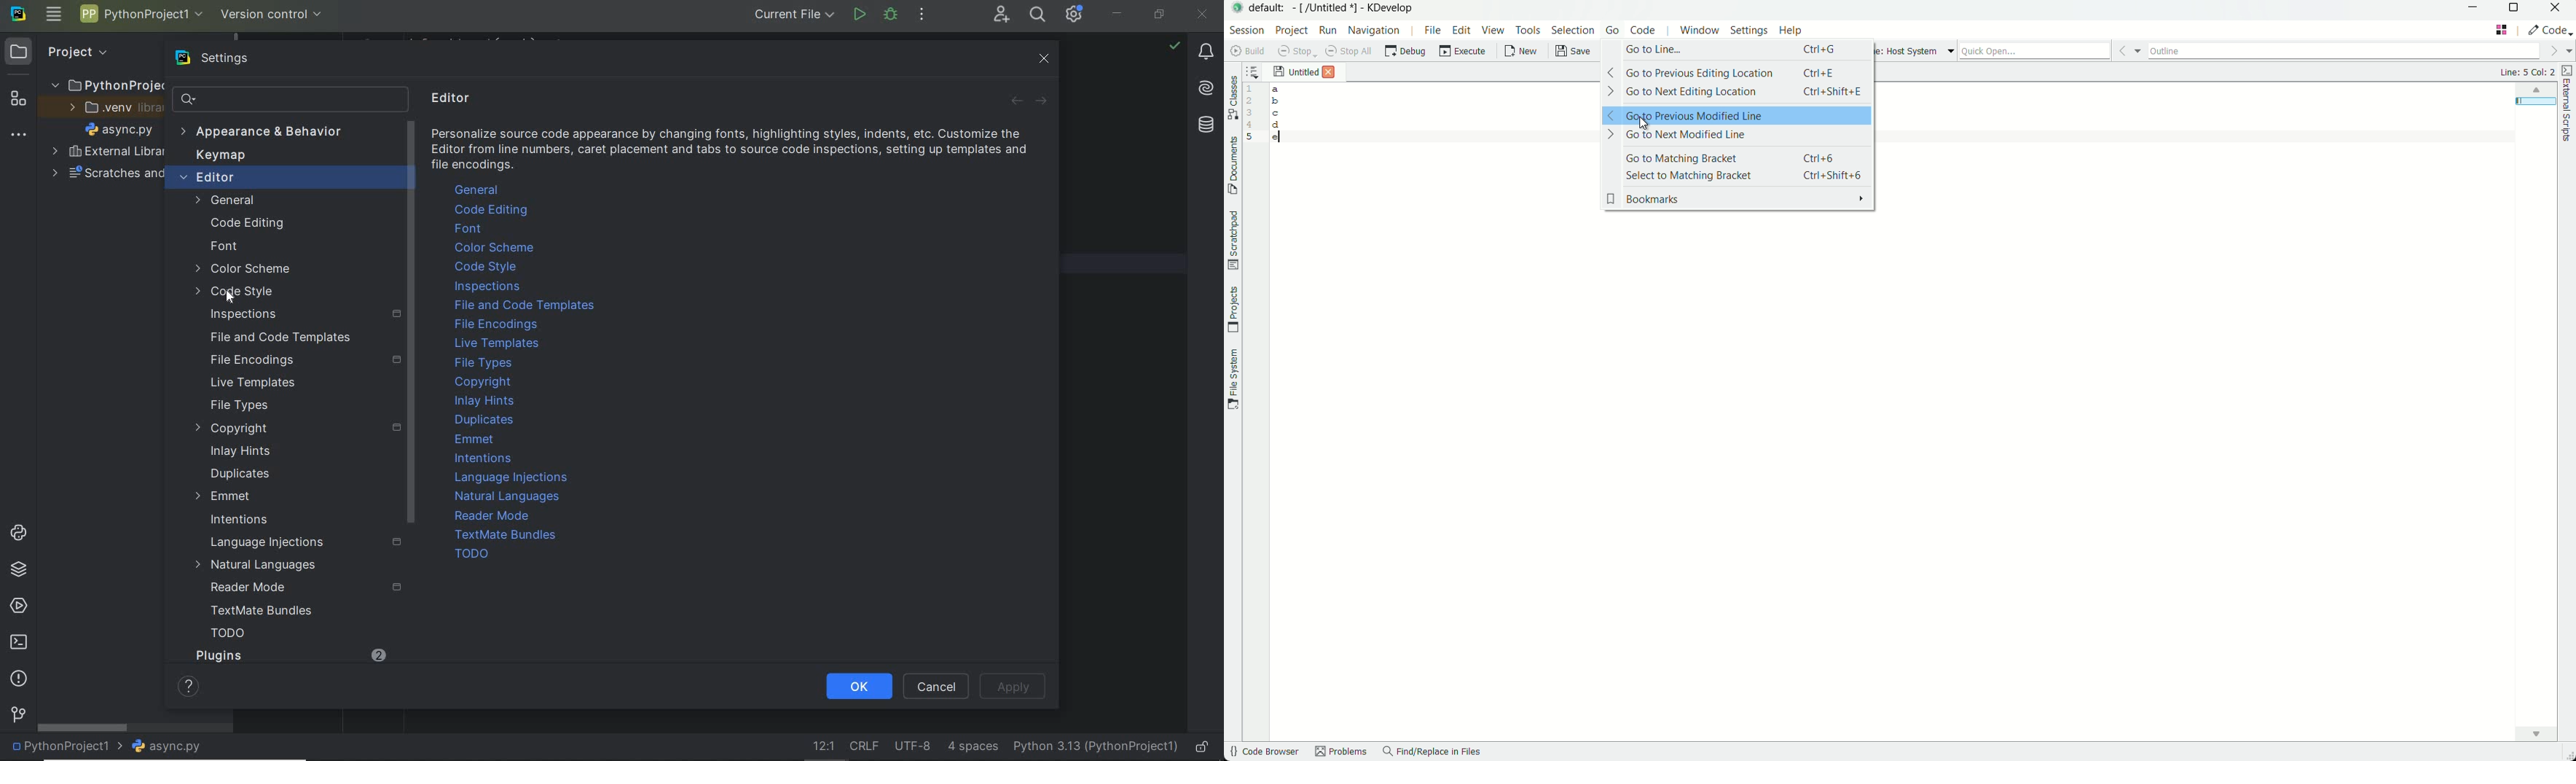 The width and height of the screenshot is (2576, 784). What do you see at coordinates (142, 14) in the screenshot?
I see `project name` at bounding box center [142, 14].